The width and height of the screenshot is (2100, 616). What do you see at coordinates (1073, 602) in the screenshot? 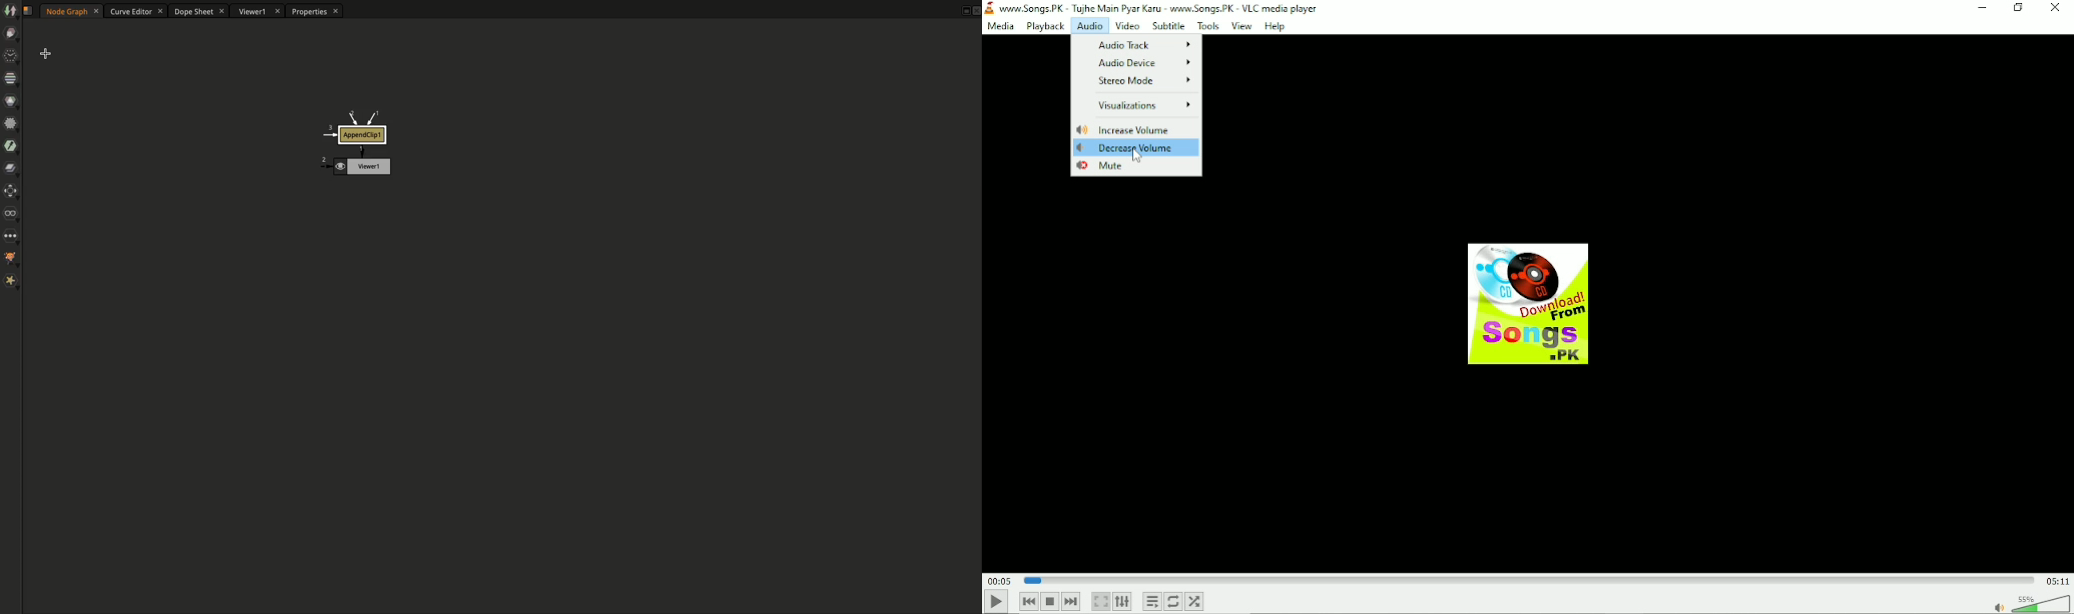
I see `Next` at bounding box center [1073, 602].